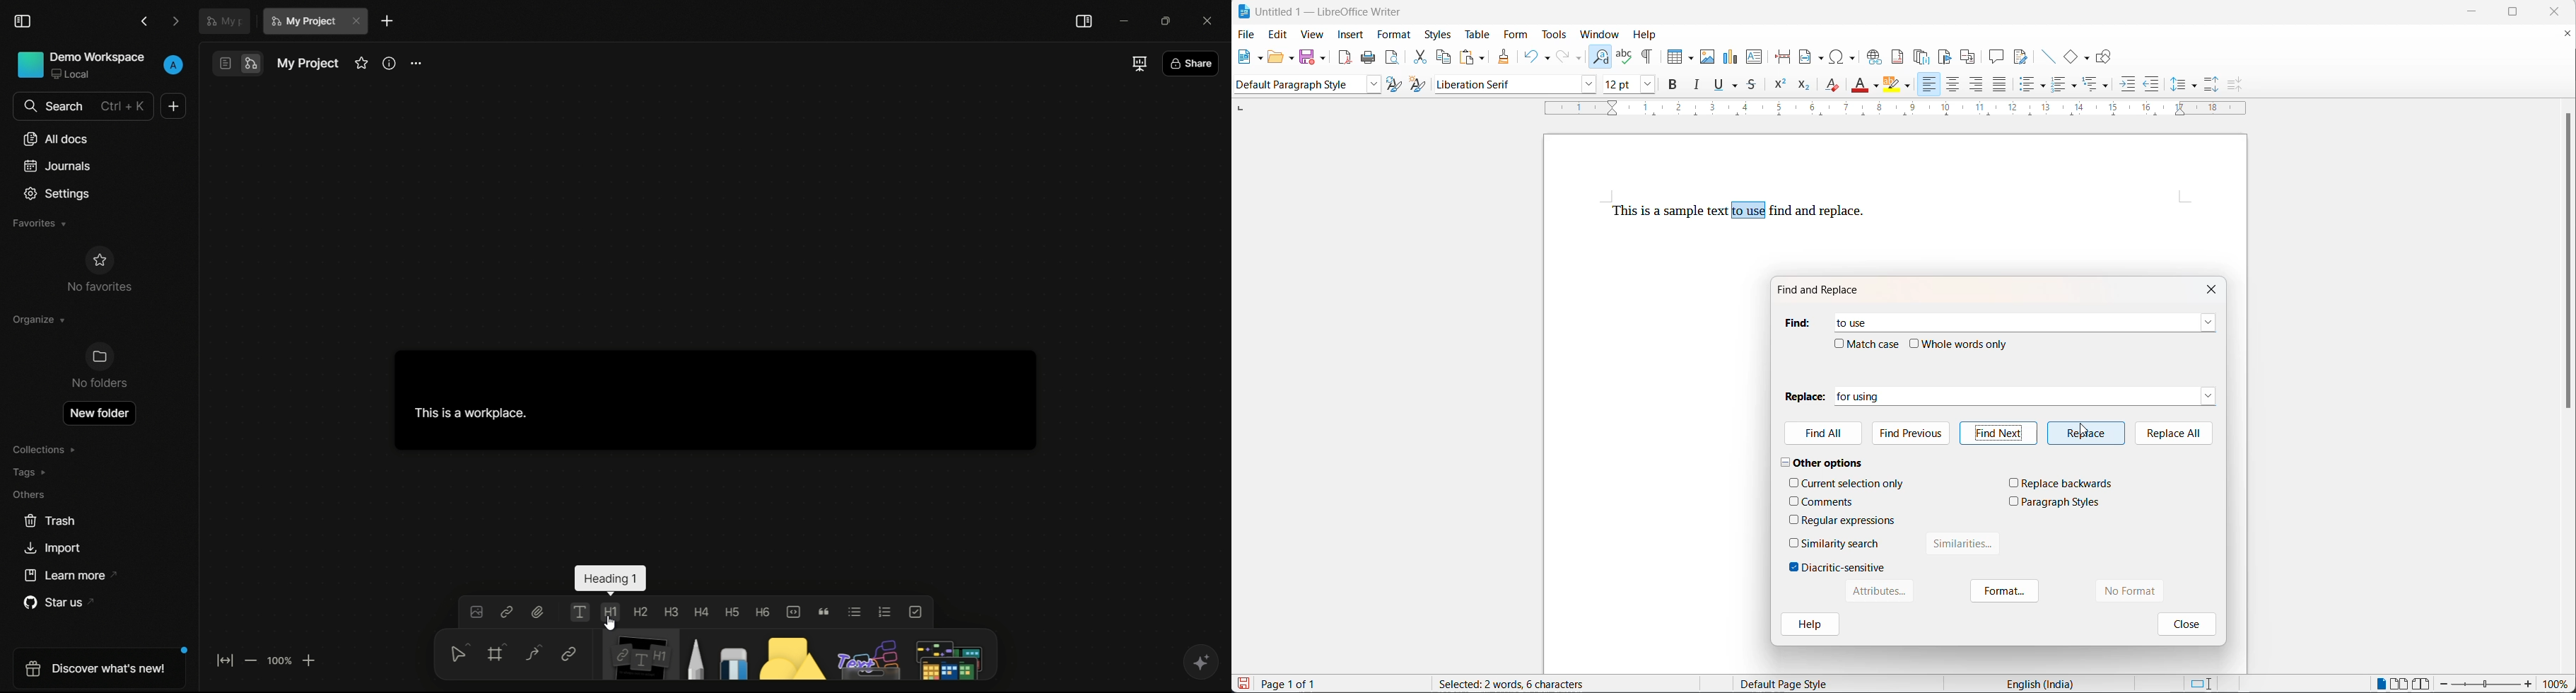  What do you see at coordinates (2568, 36) in the screenshot?
I see `close document` at bounding box center [2568, 36].